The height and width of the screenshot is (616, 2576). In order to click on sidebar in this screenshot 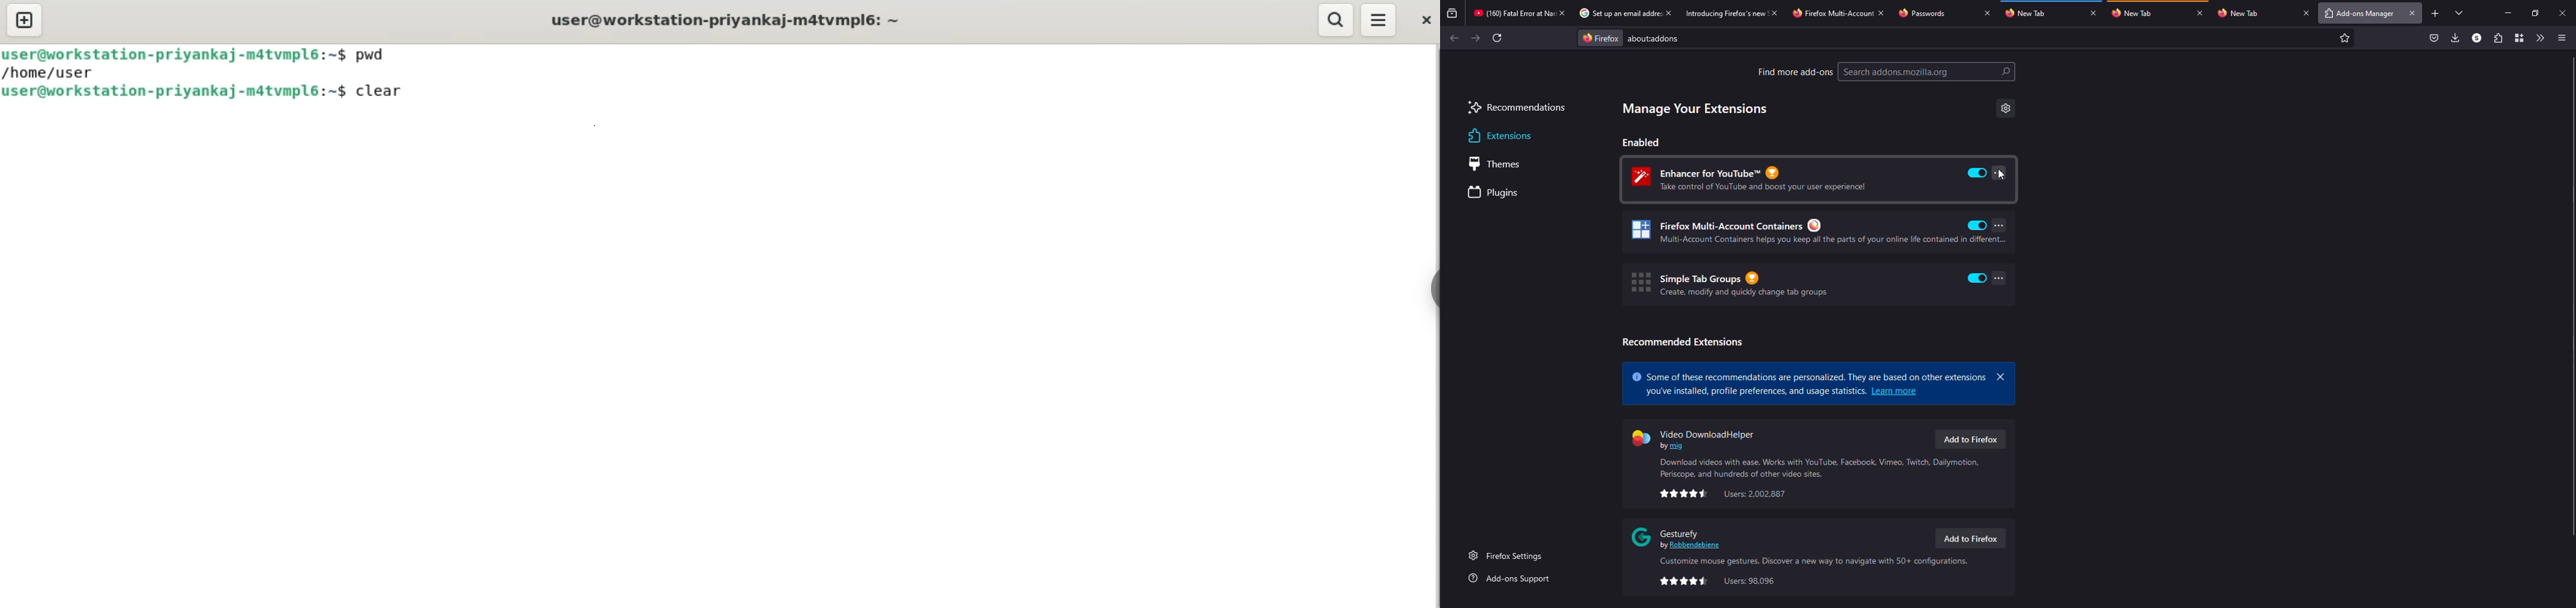, I will do `click(1430, 289)`.